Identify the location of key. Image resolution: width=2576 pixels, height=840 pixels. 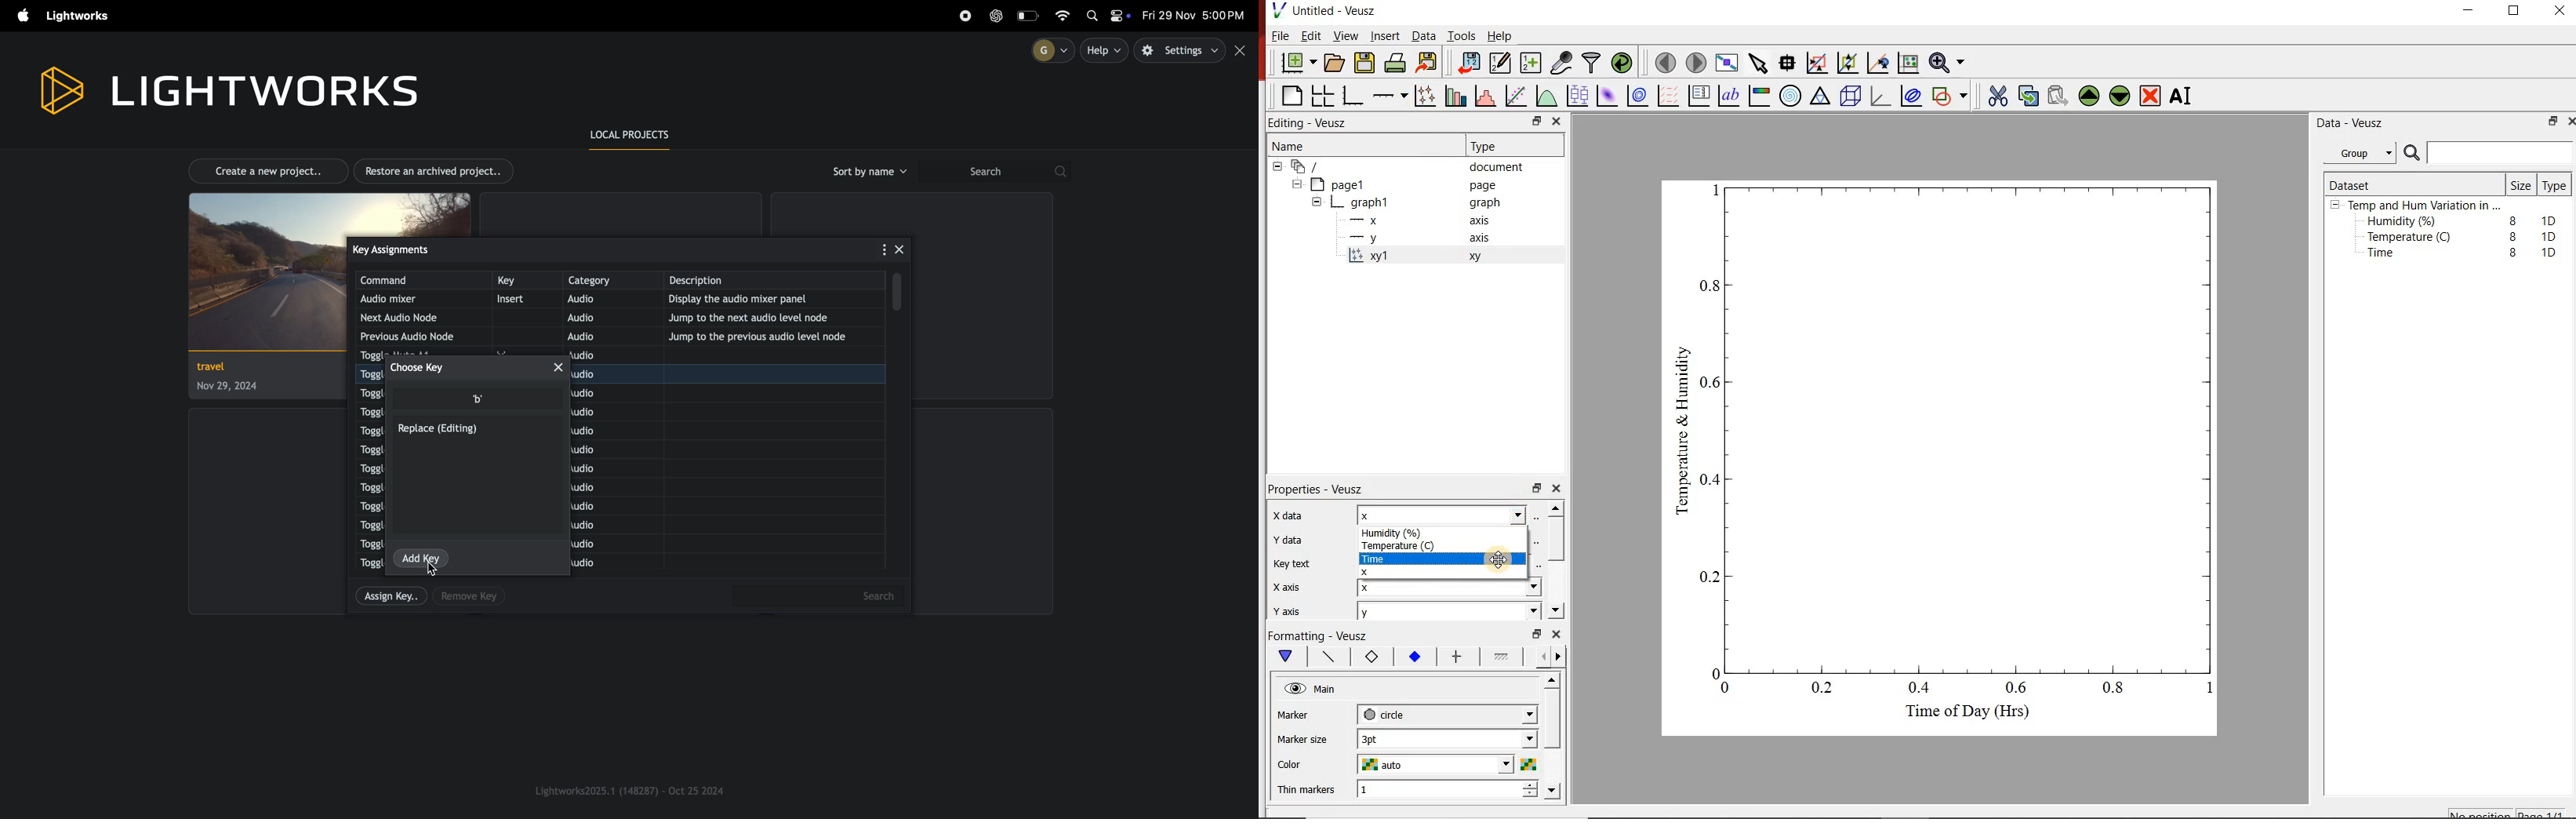
(524, 281).